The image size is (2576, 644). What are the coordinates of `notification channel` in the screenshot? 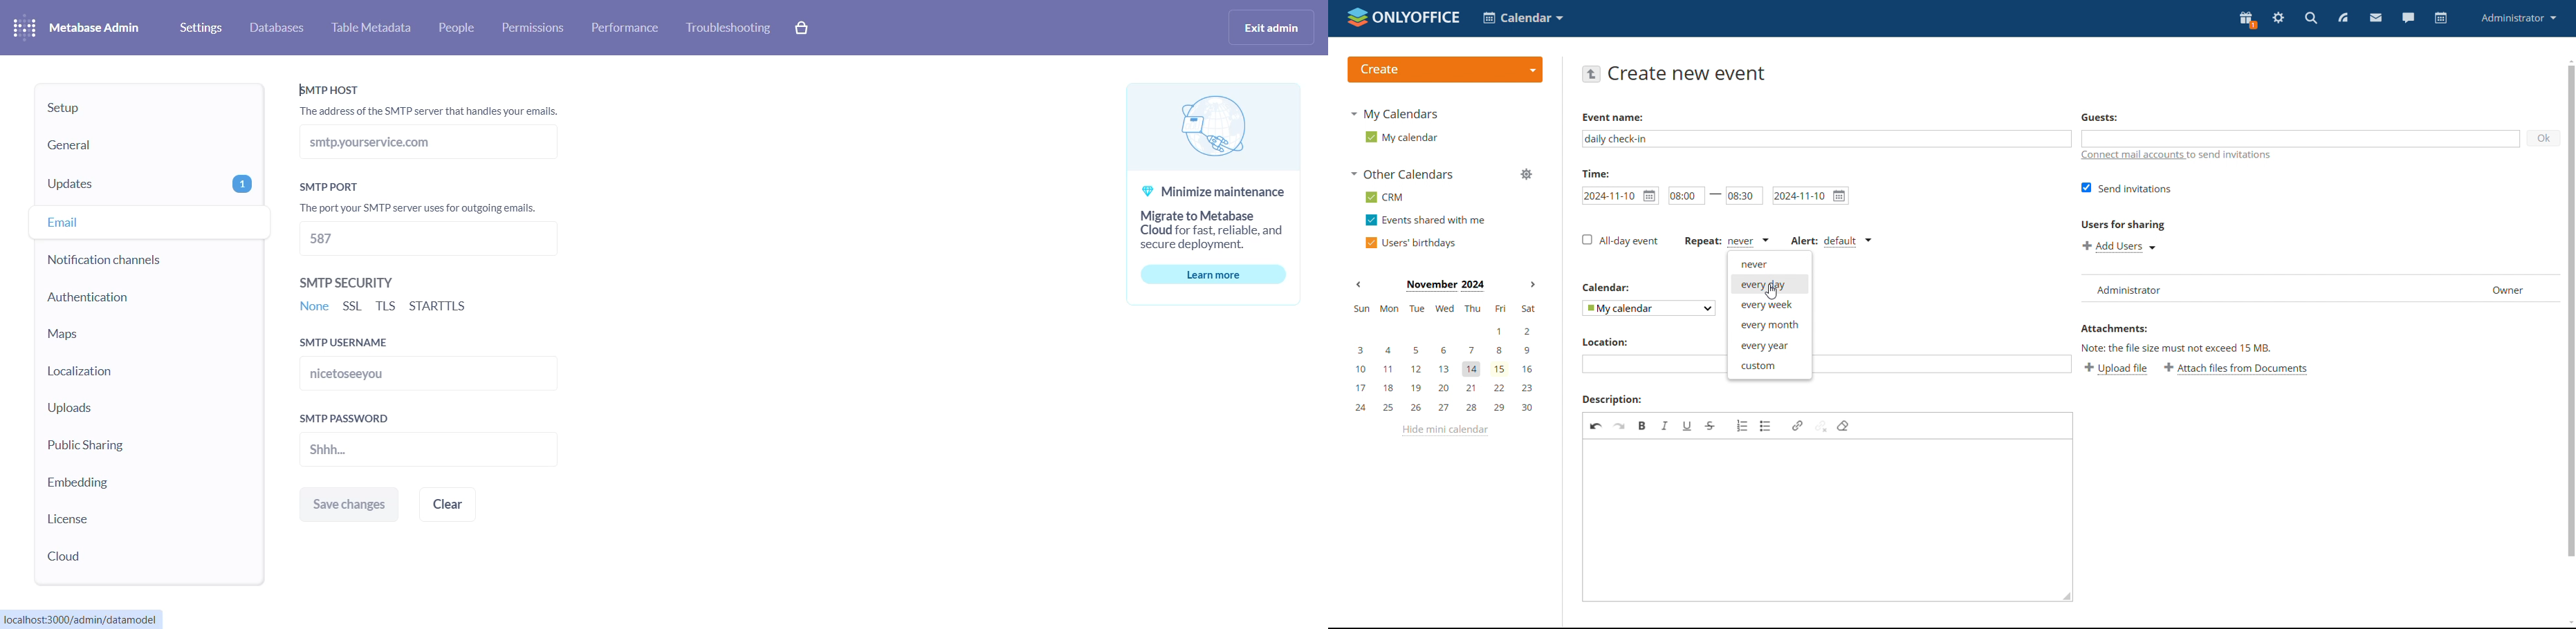 It's located at (126, 261).